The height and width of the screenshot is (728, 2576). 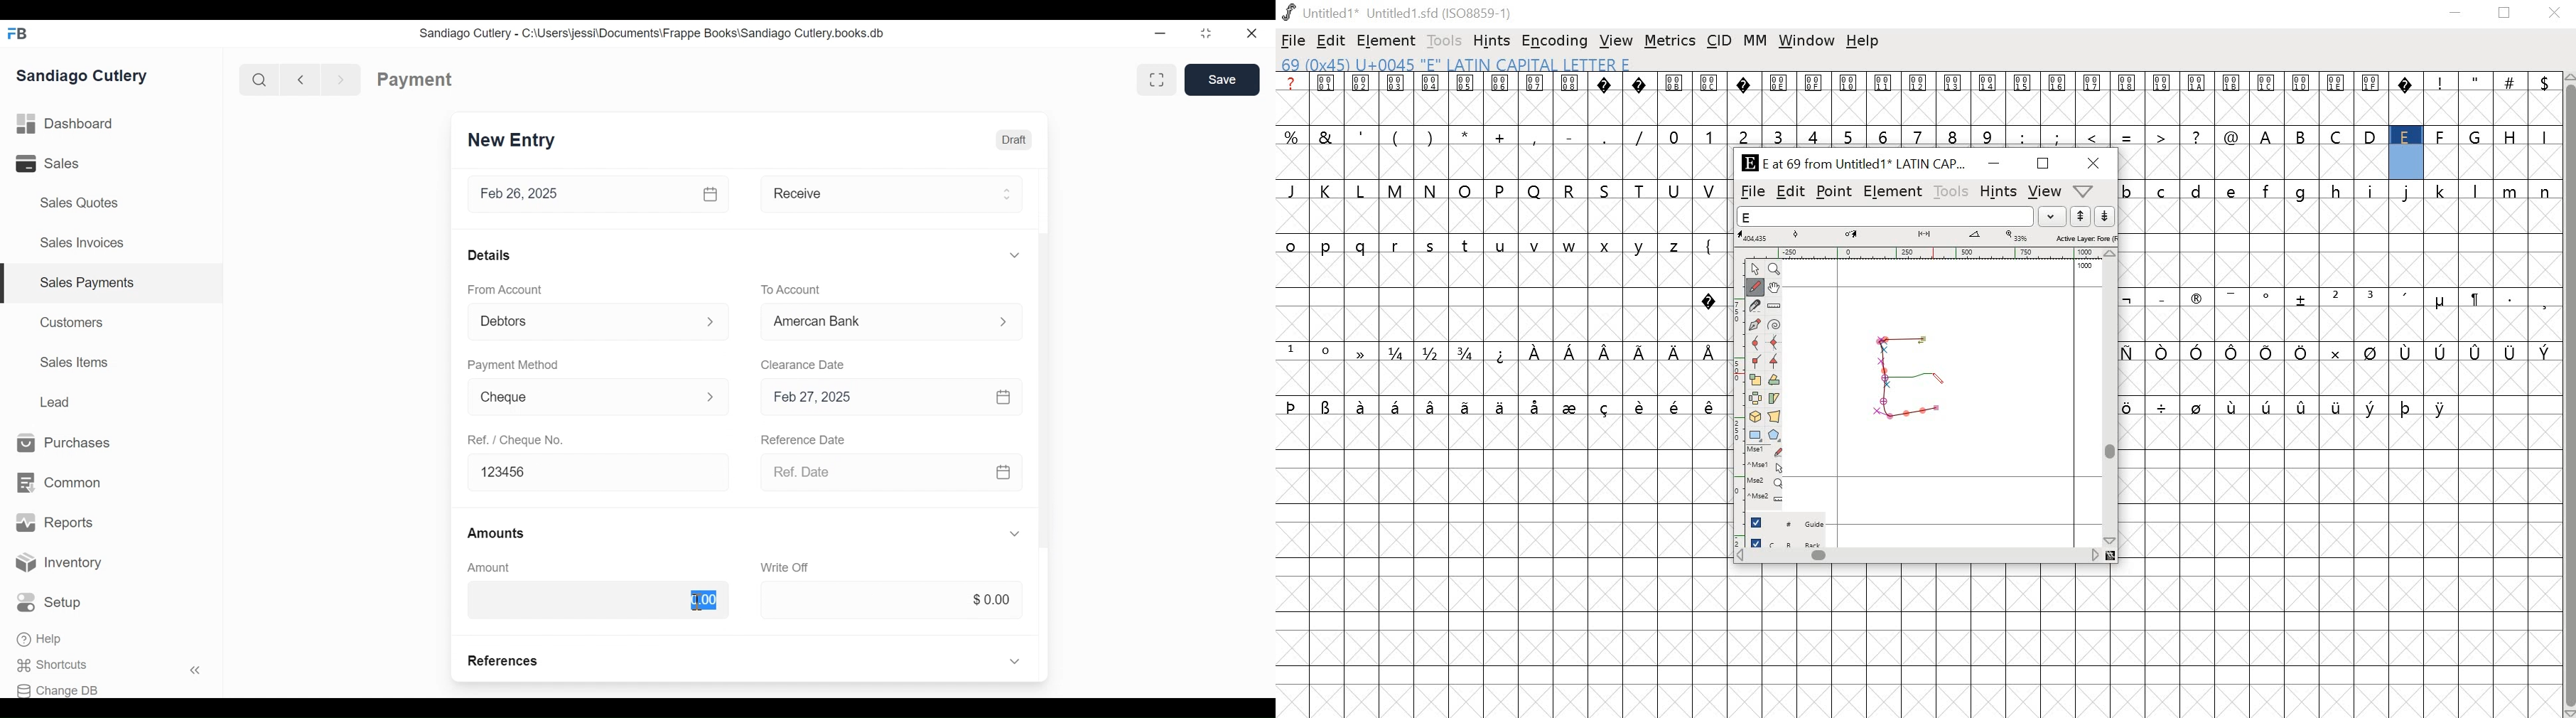 I want to click on Navigate forward, so click(x=342, y=78).